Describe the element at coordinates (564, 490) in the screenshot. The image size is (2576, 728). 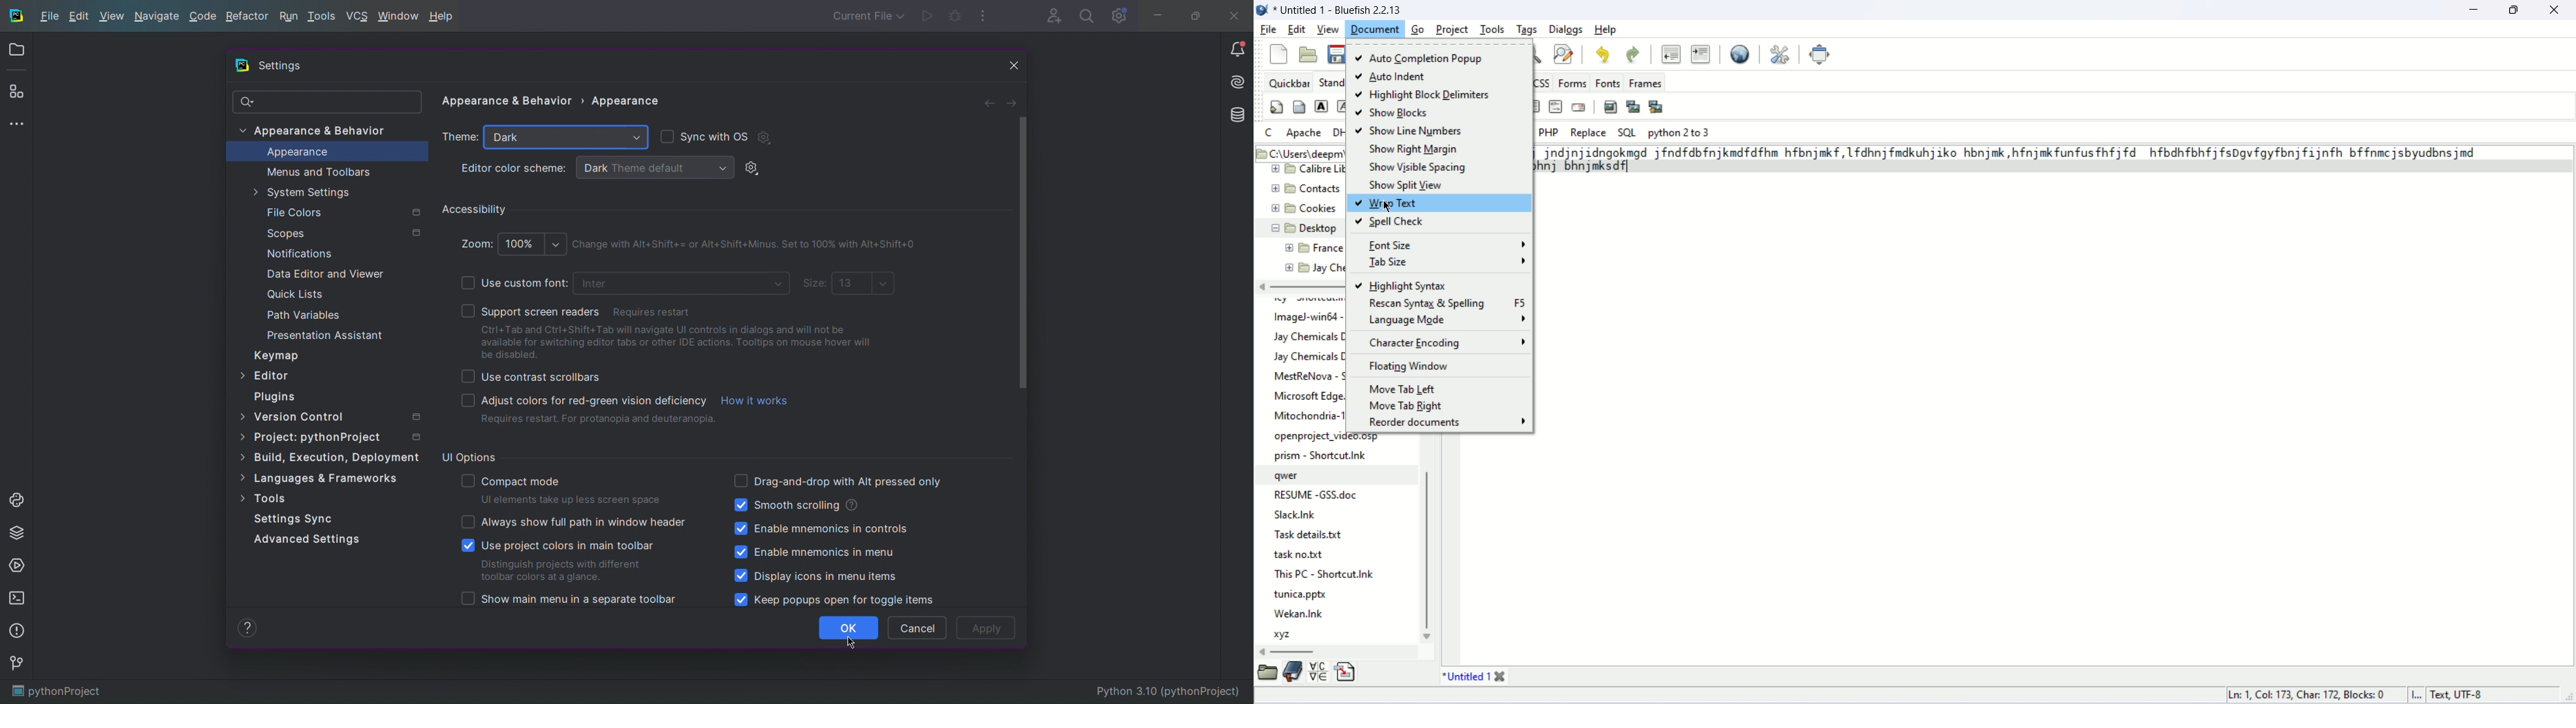
I see `Compact mode` at that location.